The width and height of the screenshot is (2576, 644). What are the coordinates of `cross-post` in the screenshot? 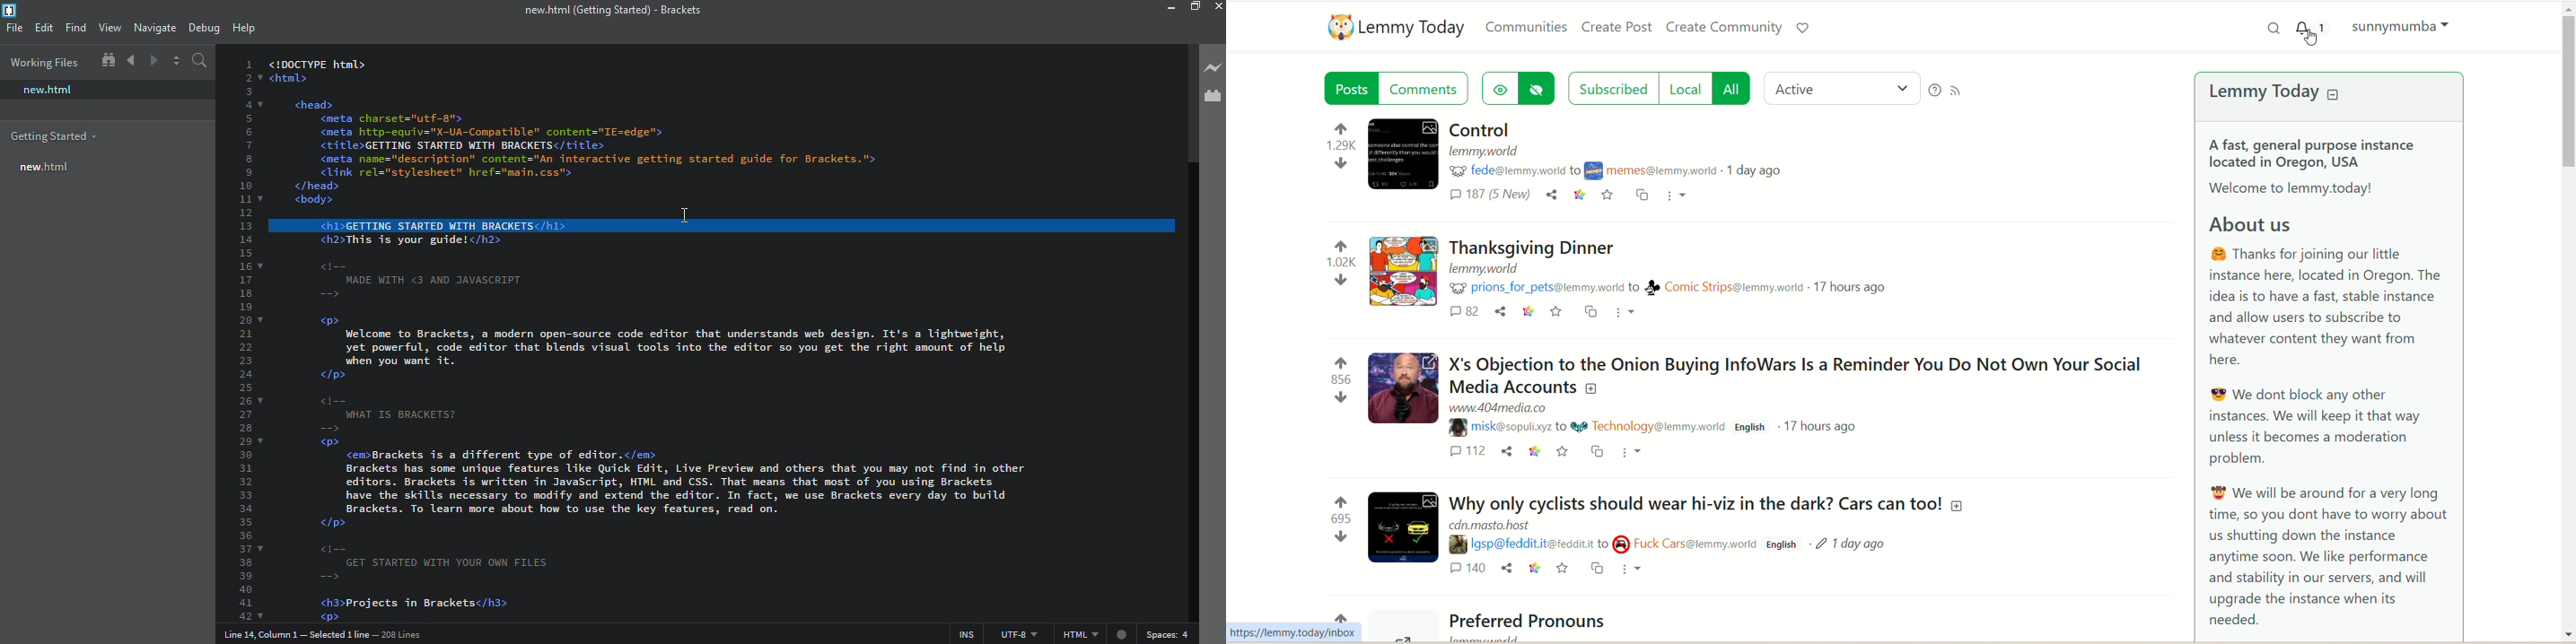 It's located at (1597, 452).